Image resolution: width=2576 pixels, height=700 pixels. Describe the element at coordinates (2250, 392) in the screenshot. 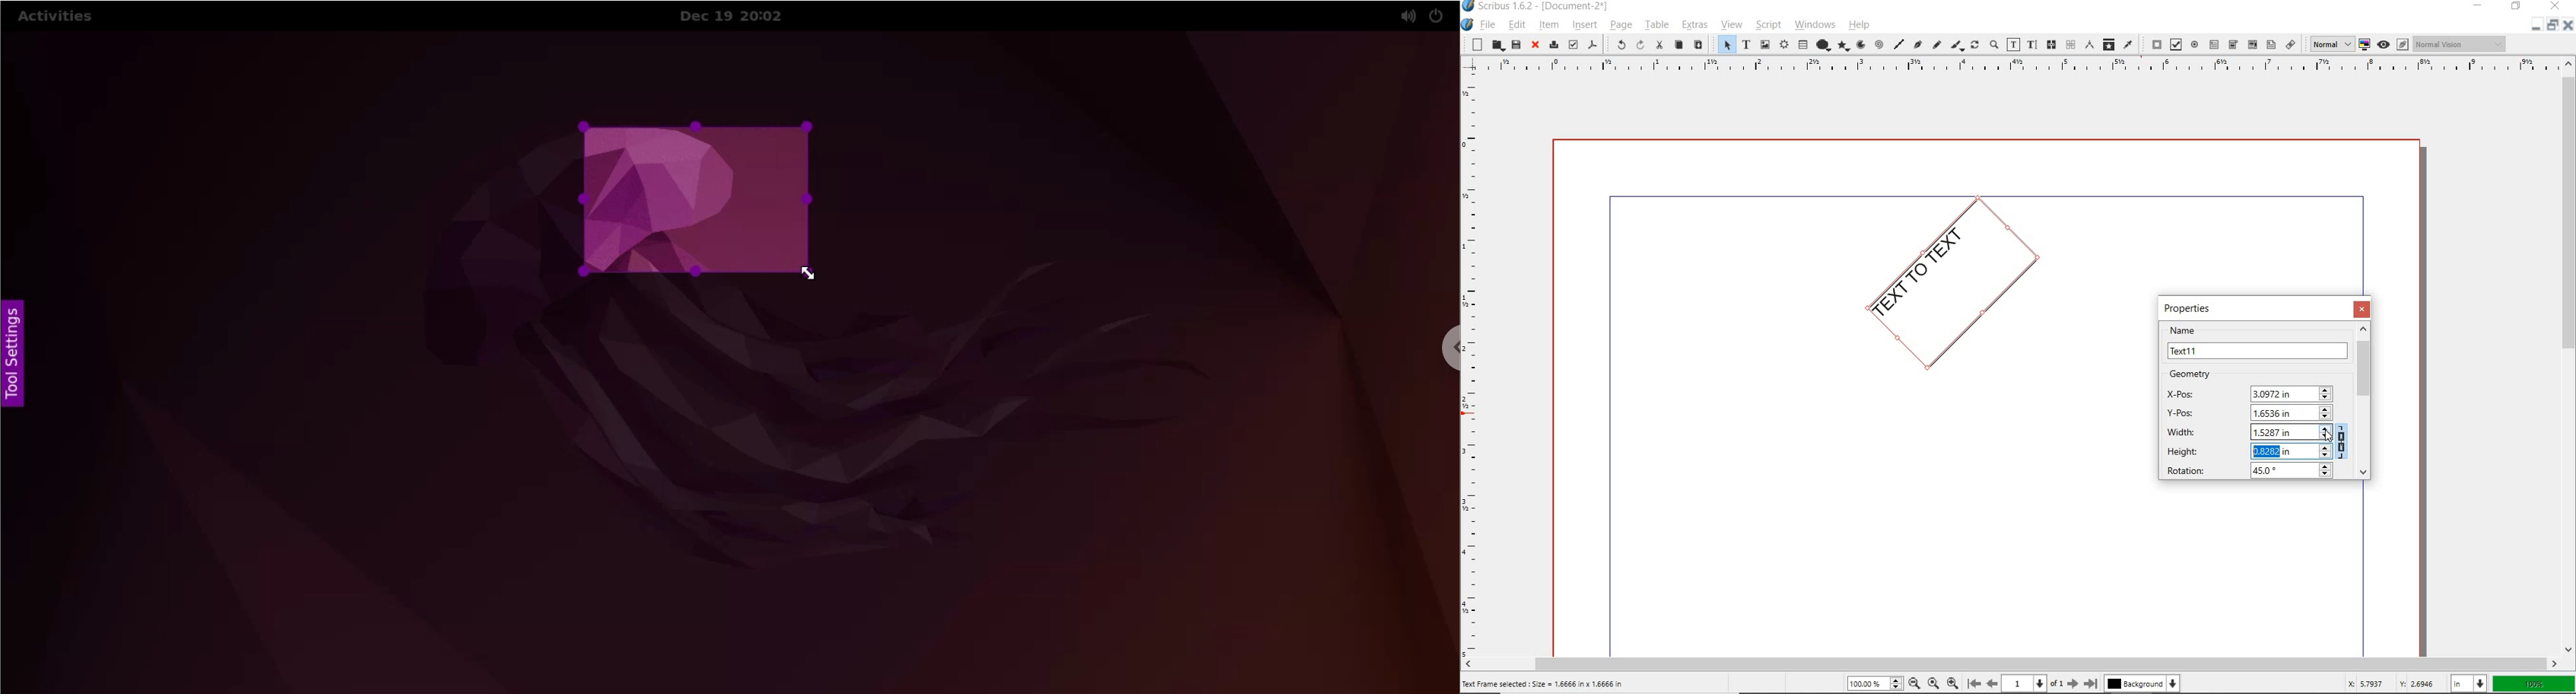

I see `X-POS` at that location.